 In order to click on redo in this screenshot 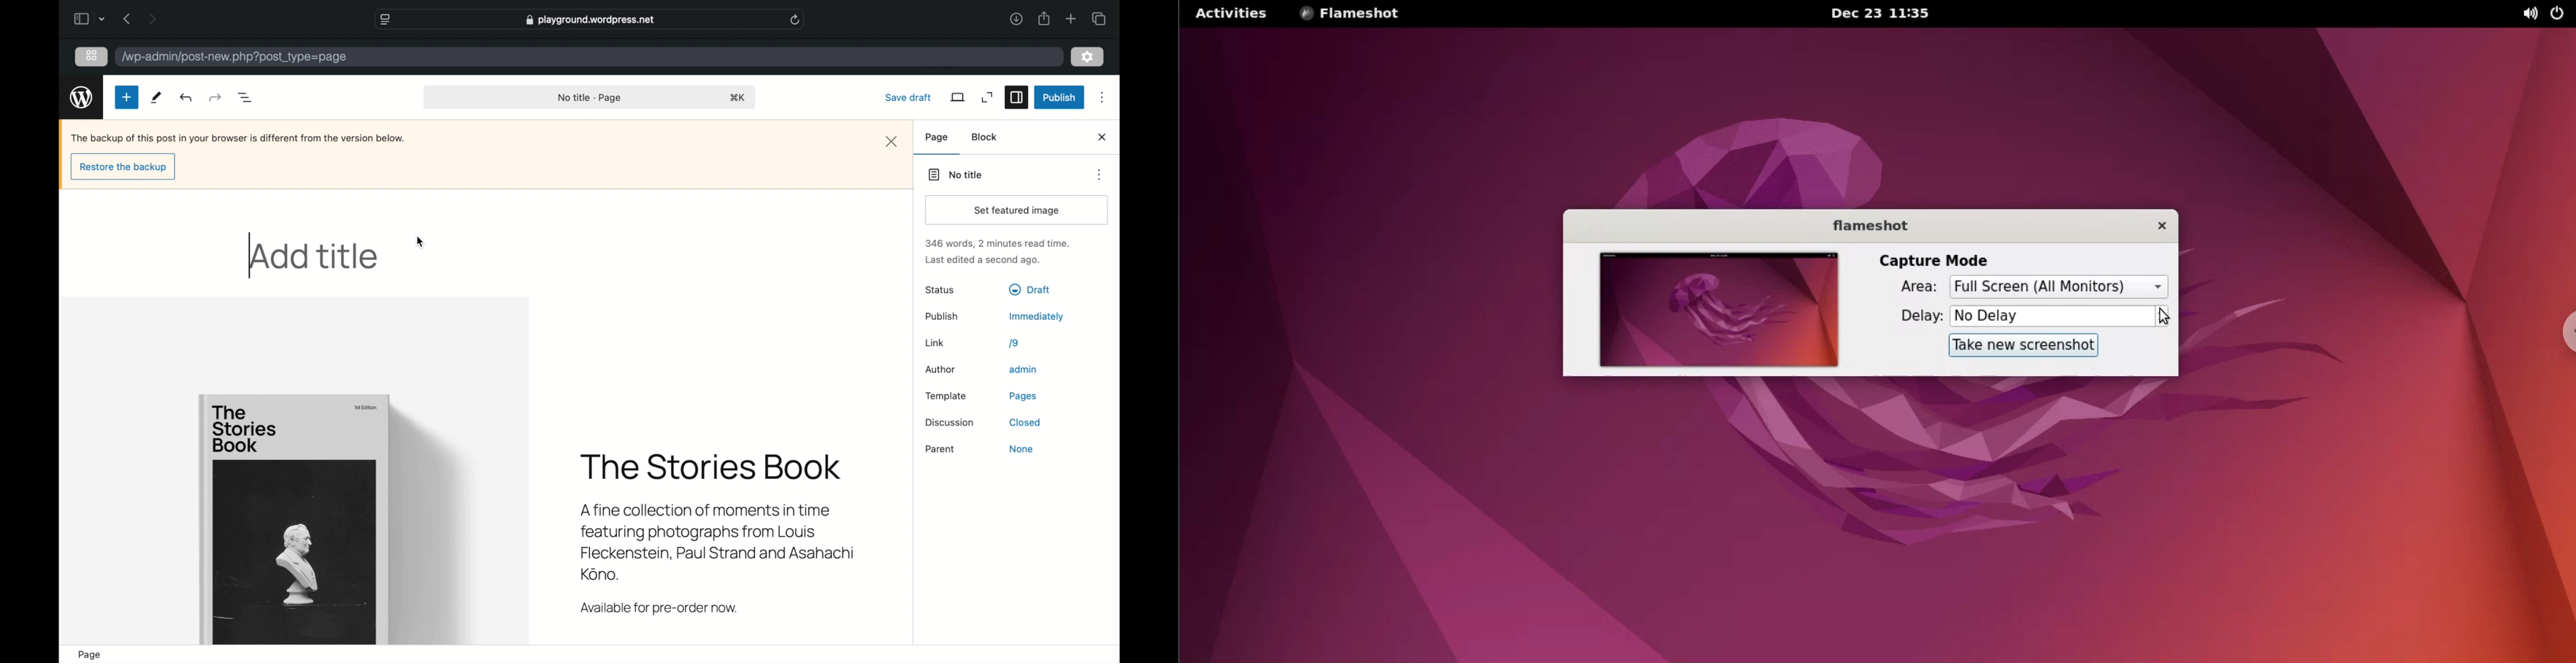, I will do `click(187, 98)`.